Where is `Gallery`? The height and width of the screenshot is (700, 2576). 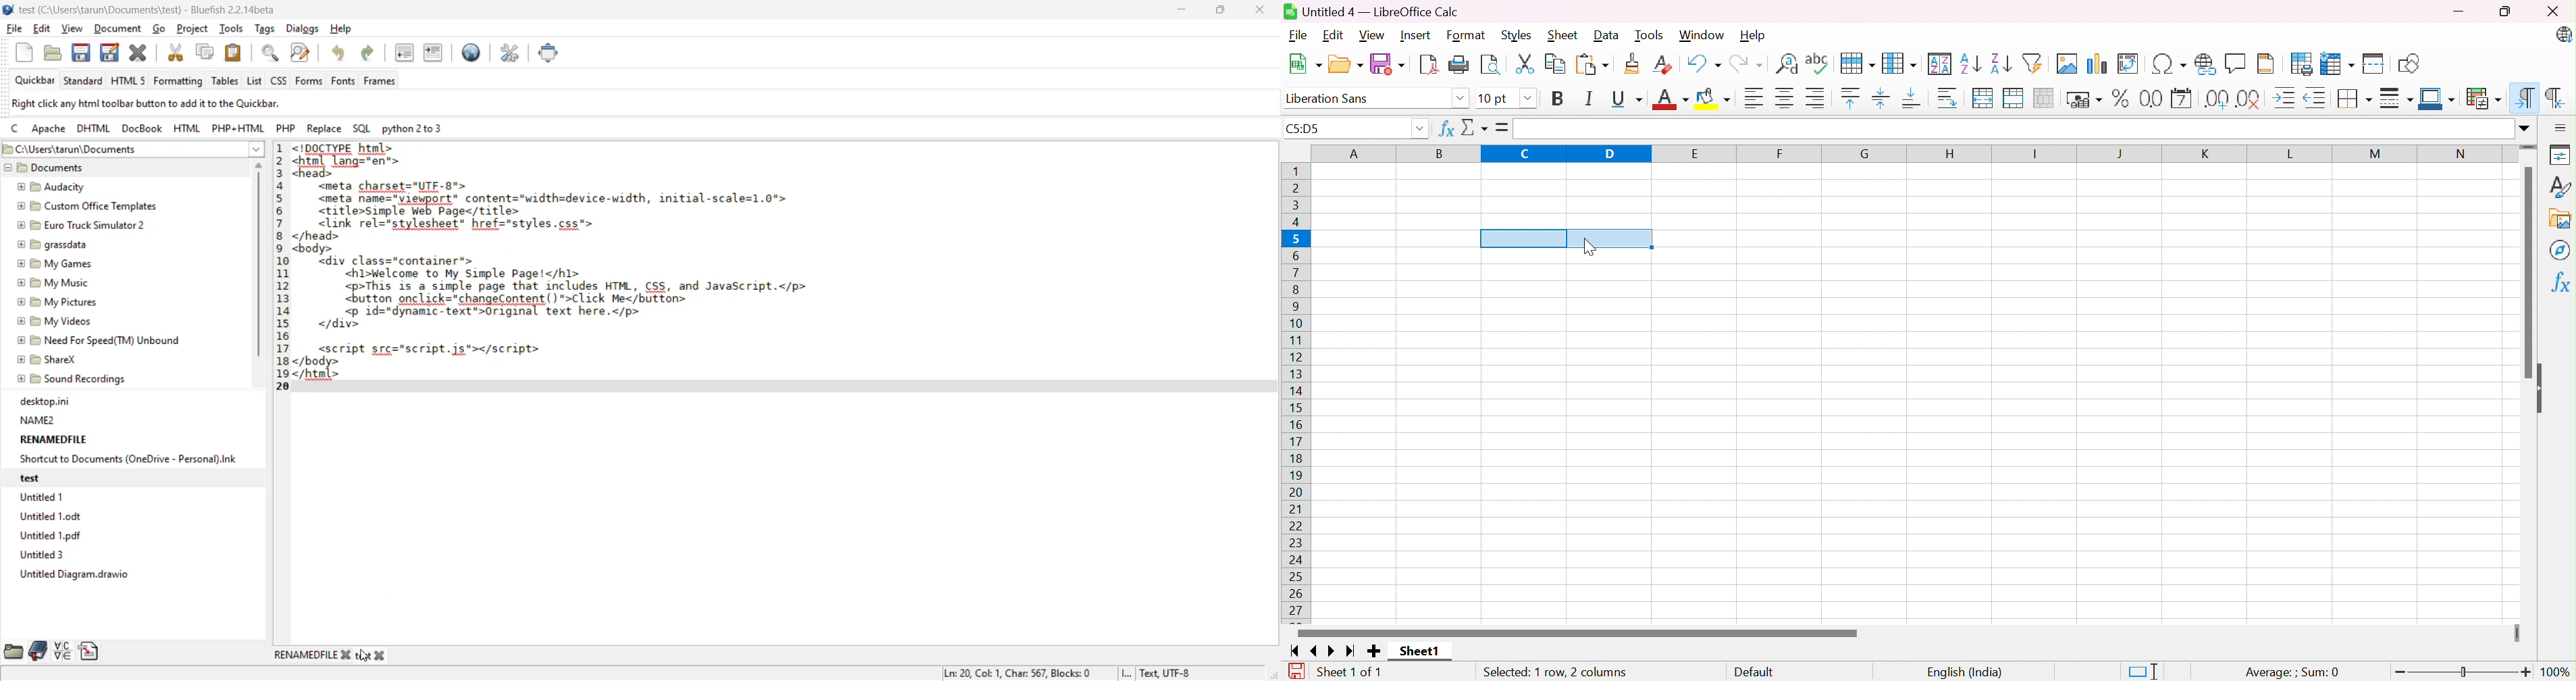 Gallery is located at coordinates (2558, 218).